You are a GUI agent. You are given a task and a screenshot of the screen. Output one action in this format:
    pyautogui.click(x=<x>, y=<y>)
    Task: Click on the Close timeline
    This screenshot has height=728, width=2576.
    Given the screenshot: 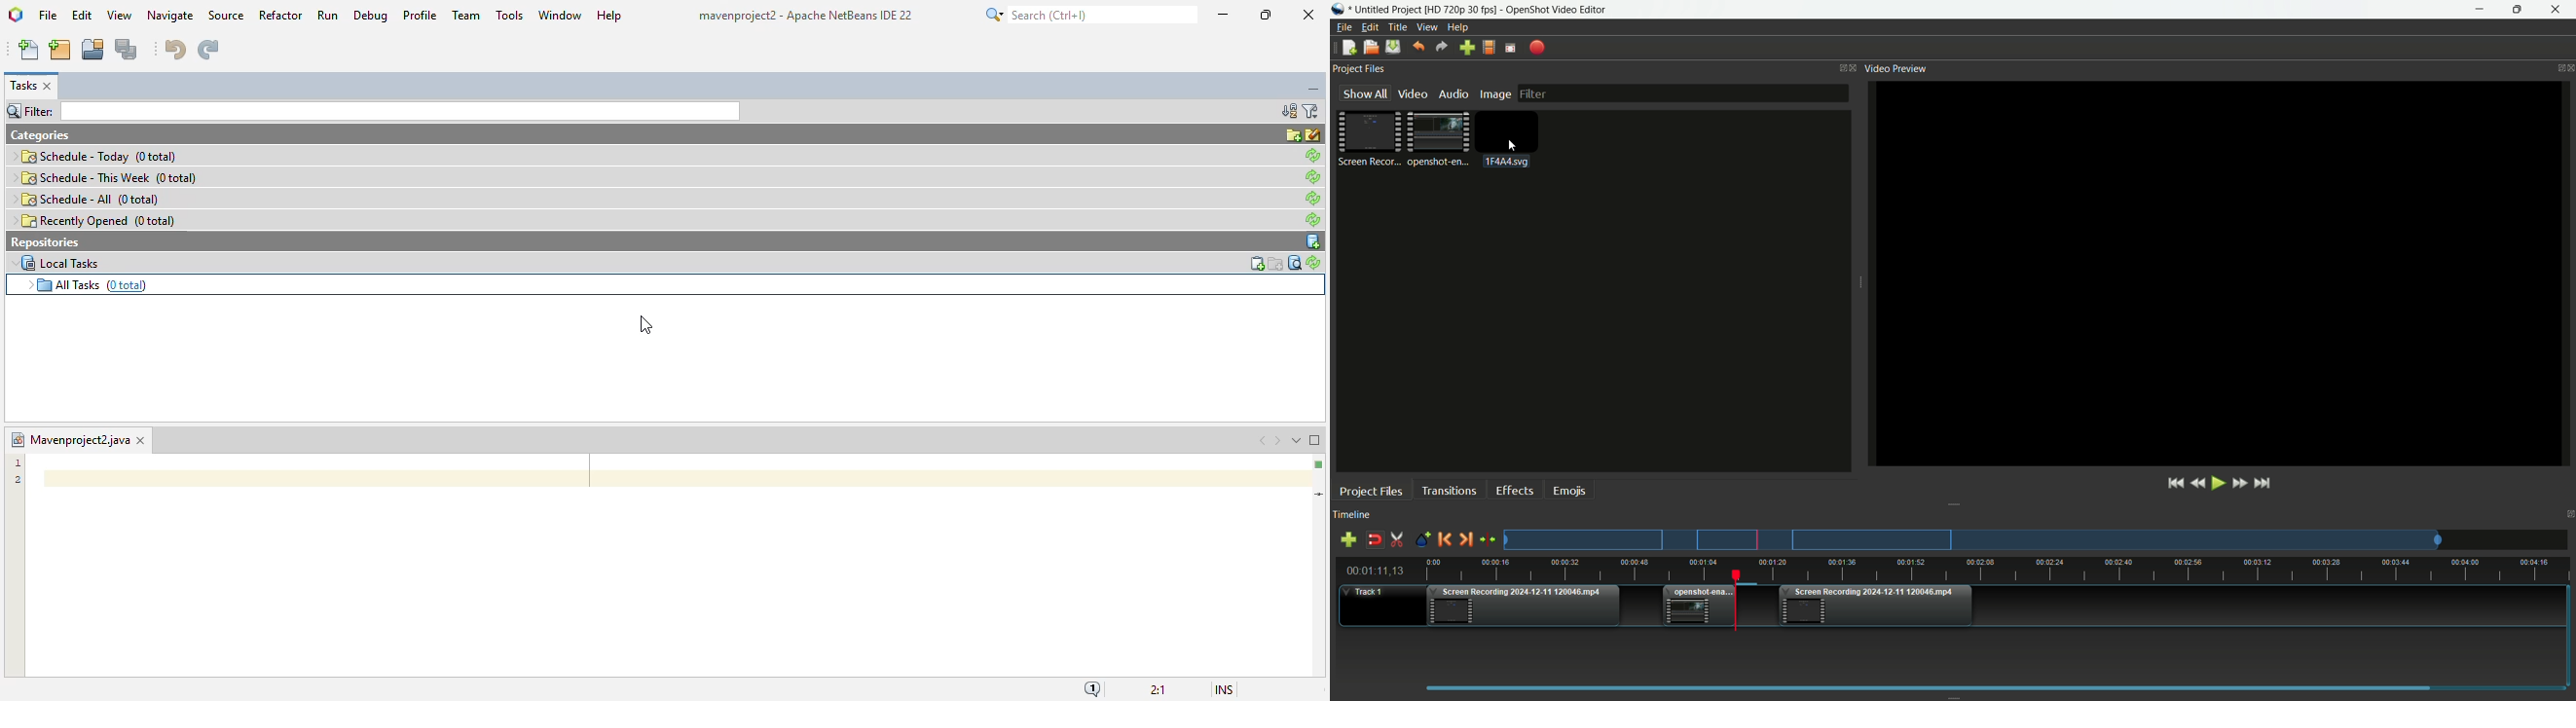 What is the action you would take?
    pyautogui.click(x=2568, y=516)
    